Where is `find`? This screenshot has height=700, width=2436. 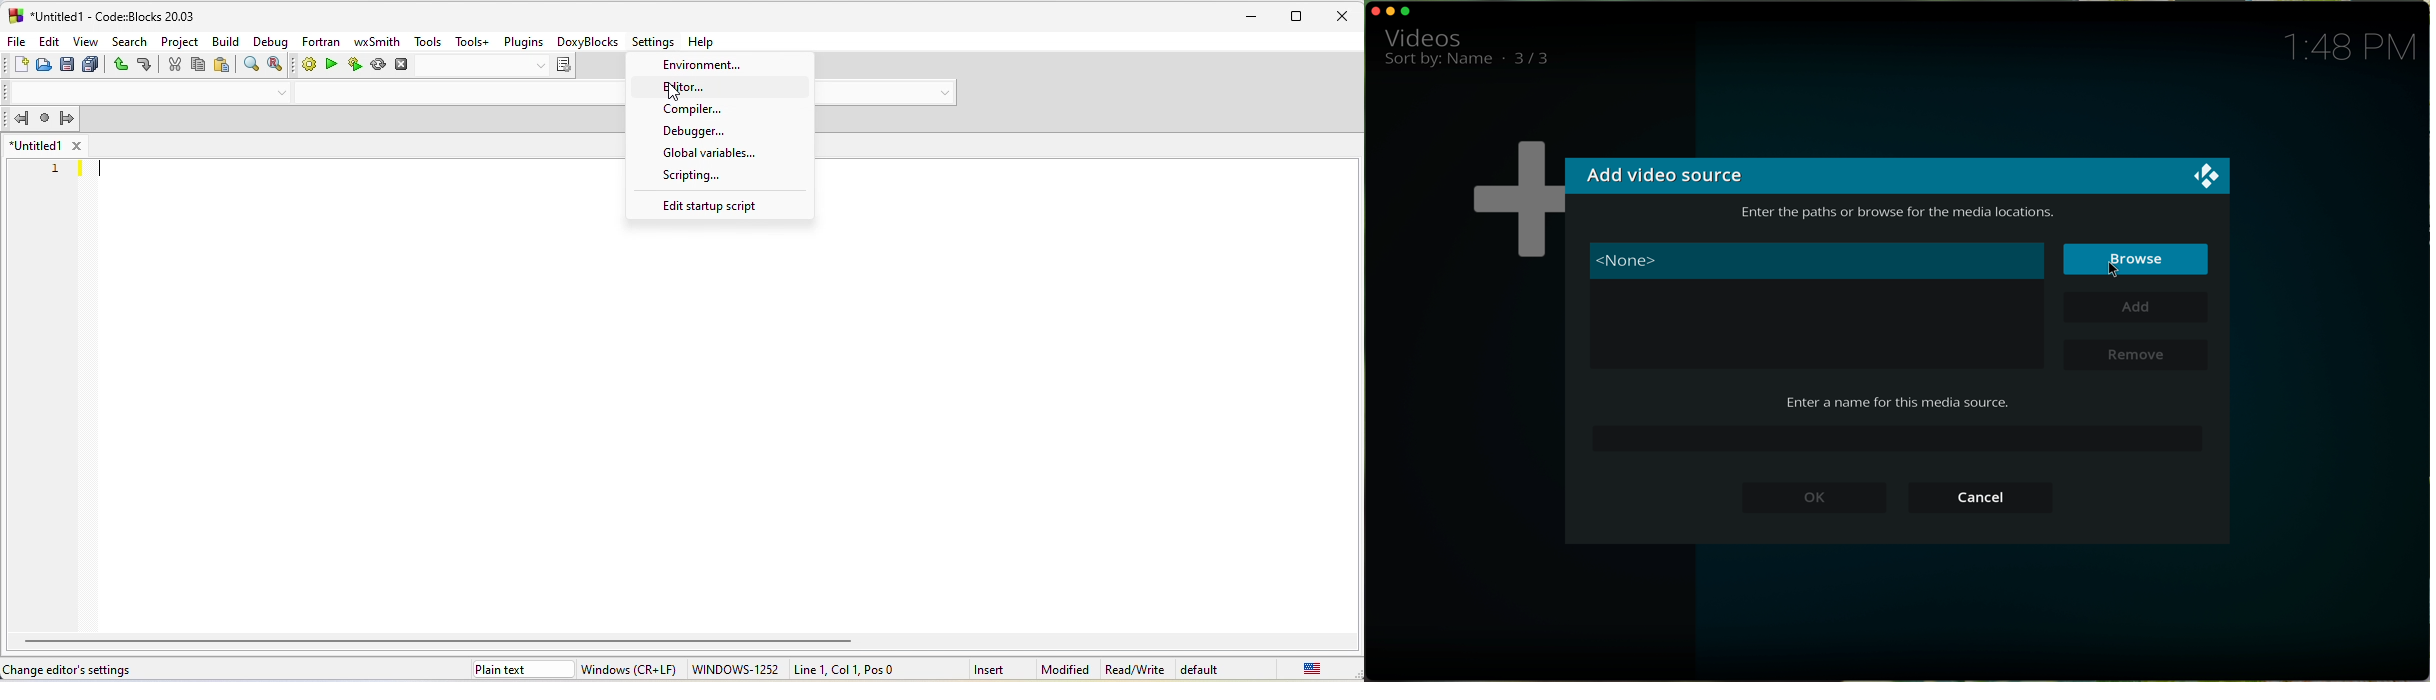 find is located at coordinates (252, 63).